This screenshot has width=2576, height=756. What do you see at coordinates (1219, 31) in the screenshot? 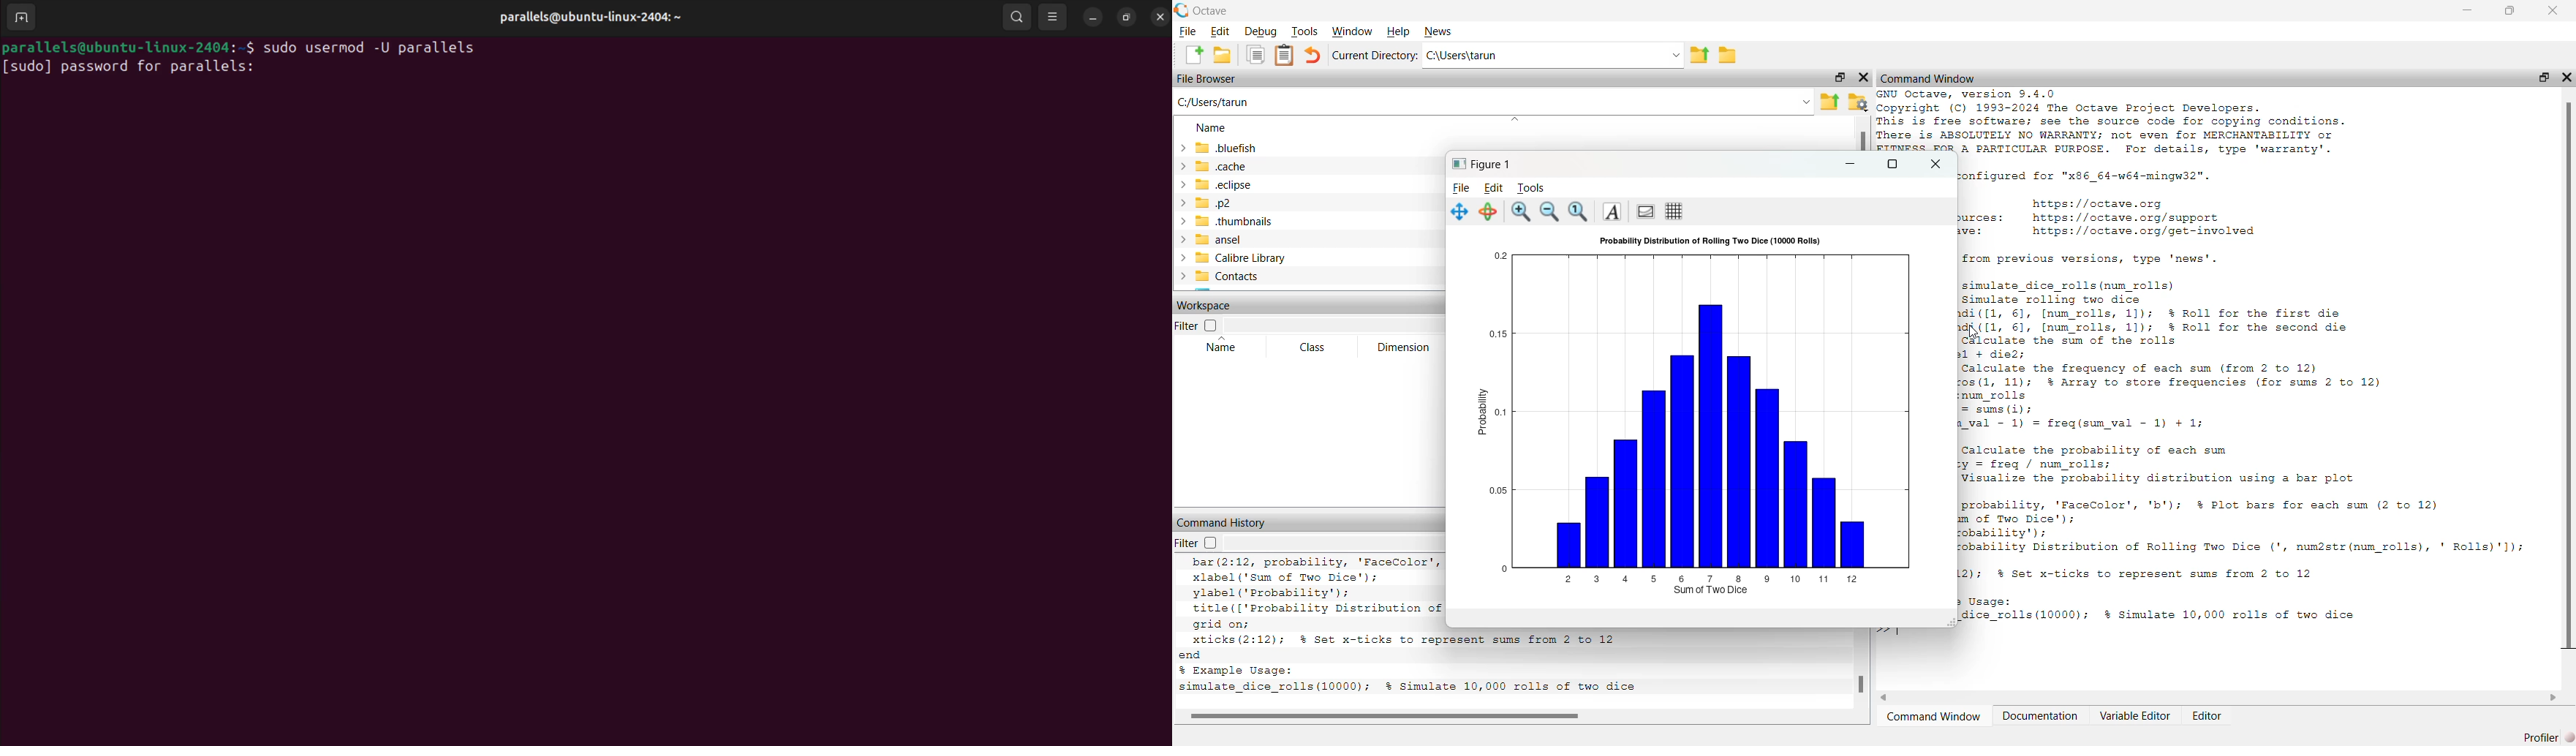
I see `Edit` at bounding box center [1219, 31].